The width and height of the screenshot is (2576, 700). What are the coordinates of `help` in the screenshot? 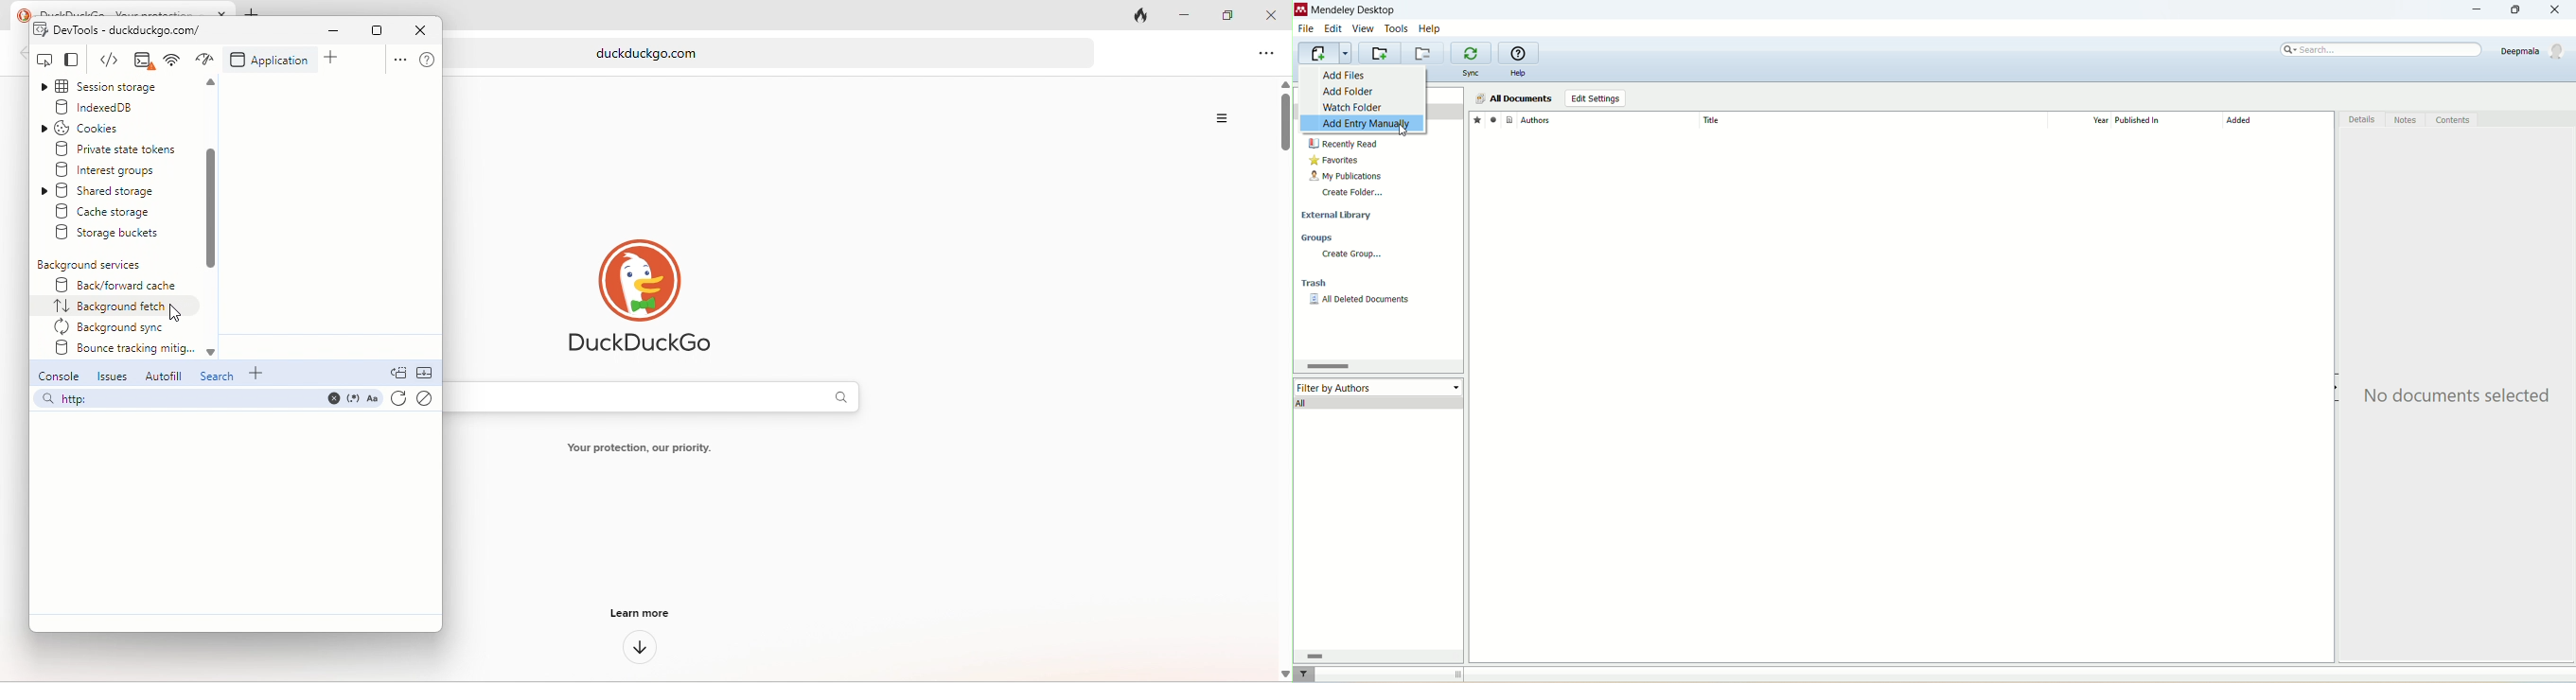 It's located at (428, 61).